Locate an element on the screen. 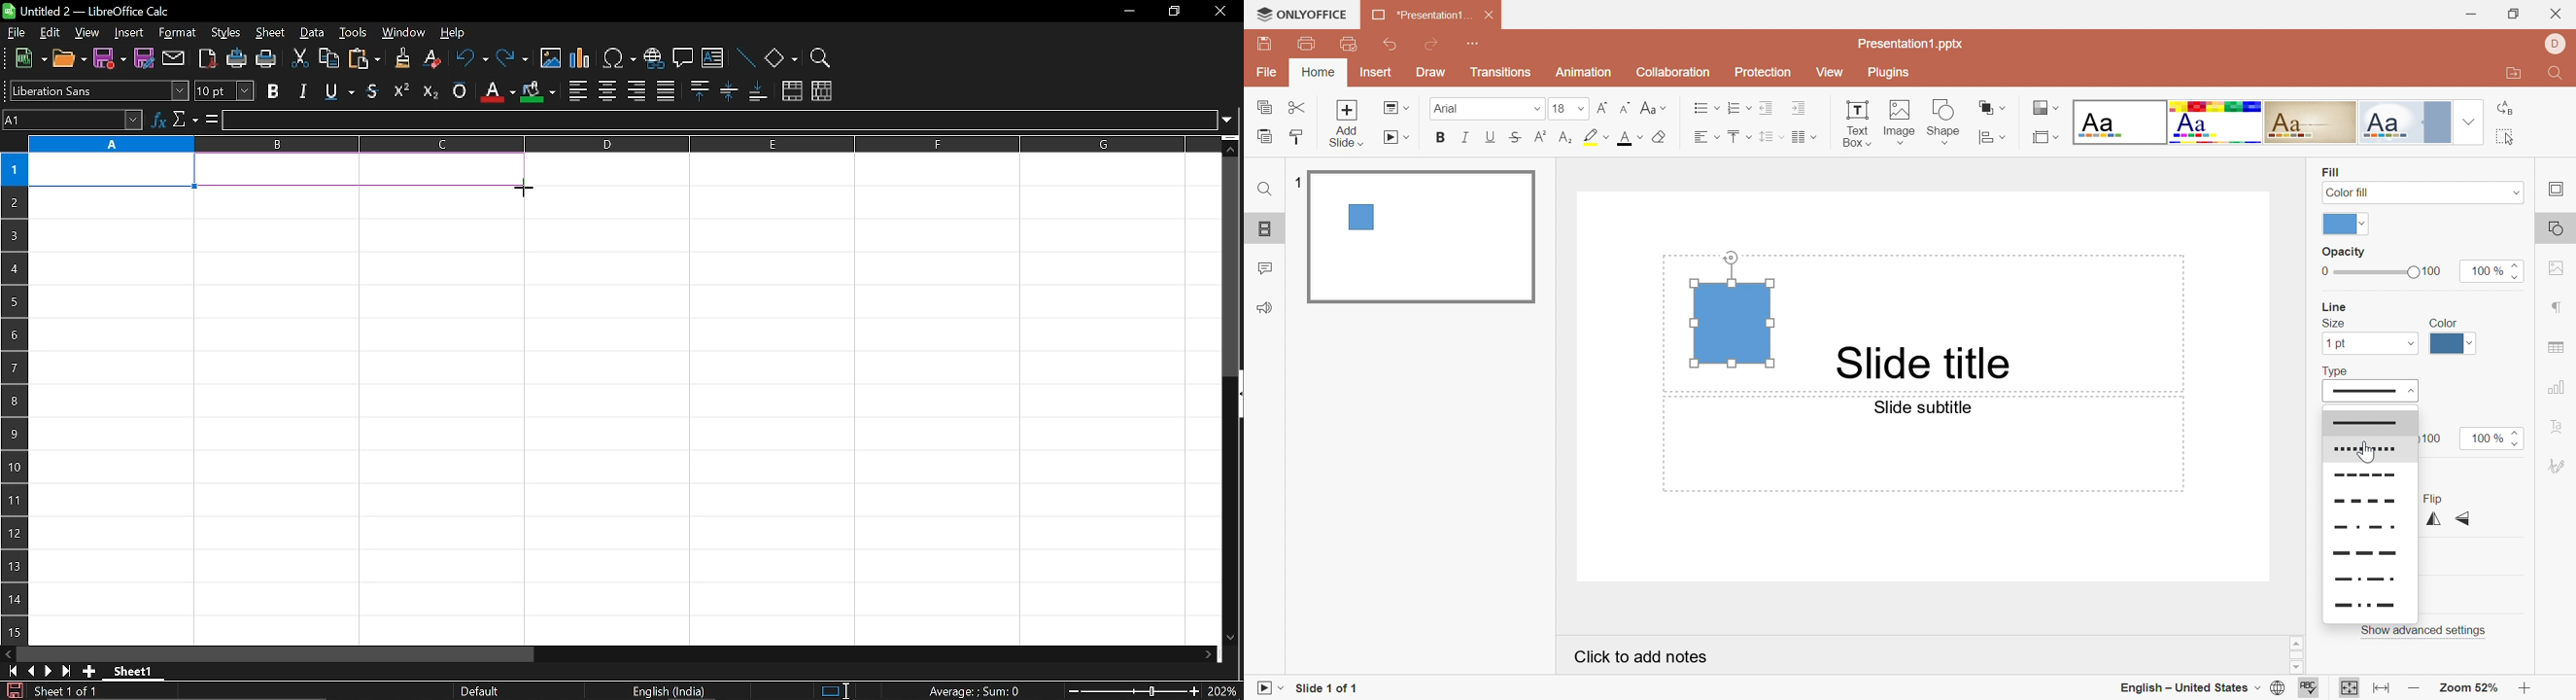  close is located at coordinates (1221, 12).